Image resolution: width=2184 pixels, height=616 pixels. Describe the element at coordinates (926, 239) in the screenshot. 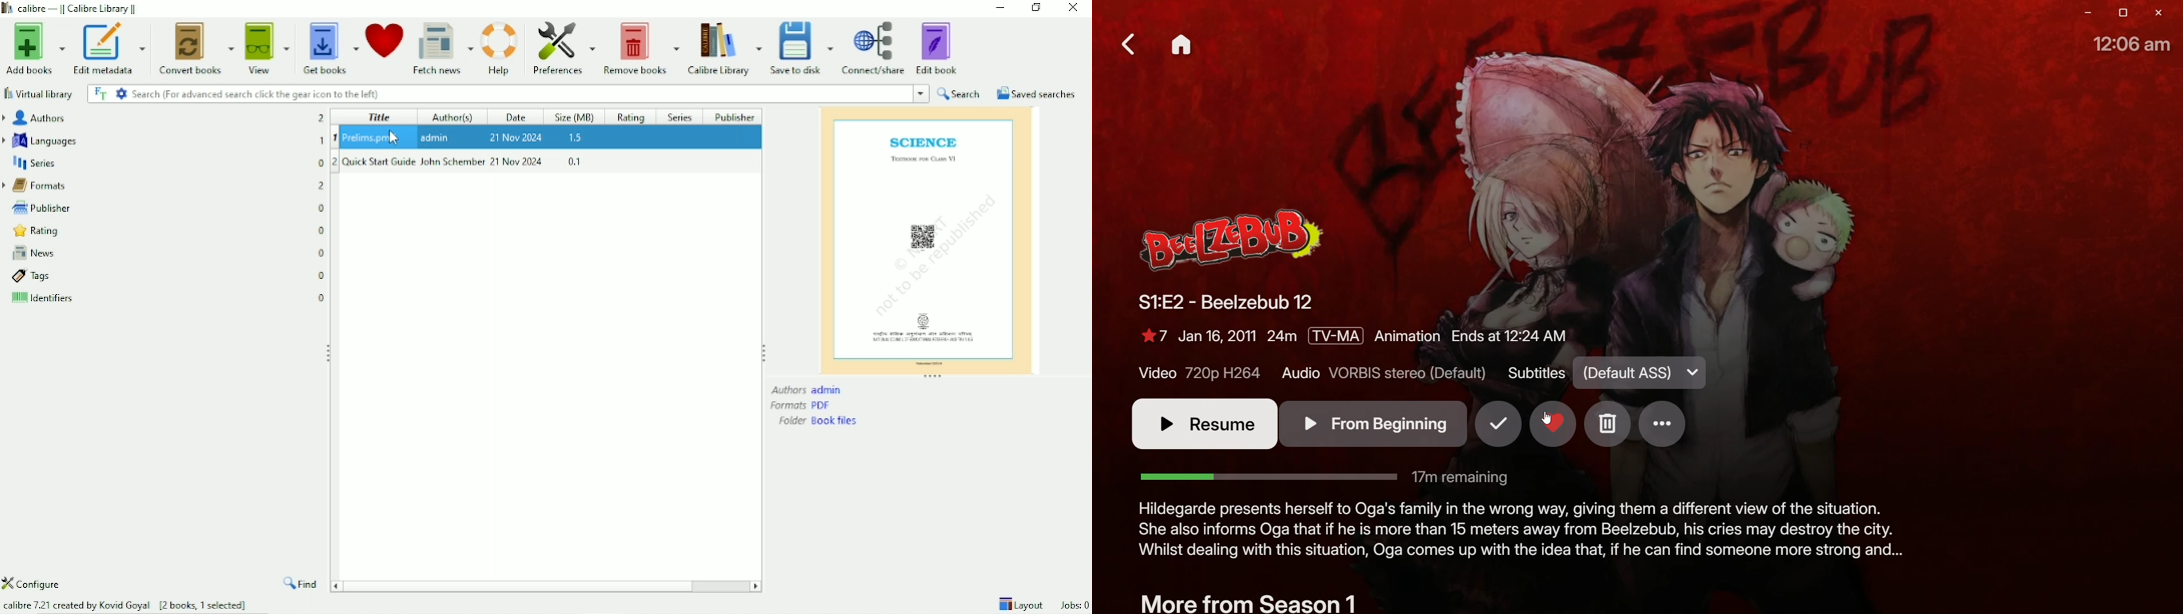

I see `Preview` at that location.